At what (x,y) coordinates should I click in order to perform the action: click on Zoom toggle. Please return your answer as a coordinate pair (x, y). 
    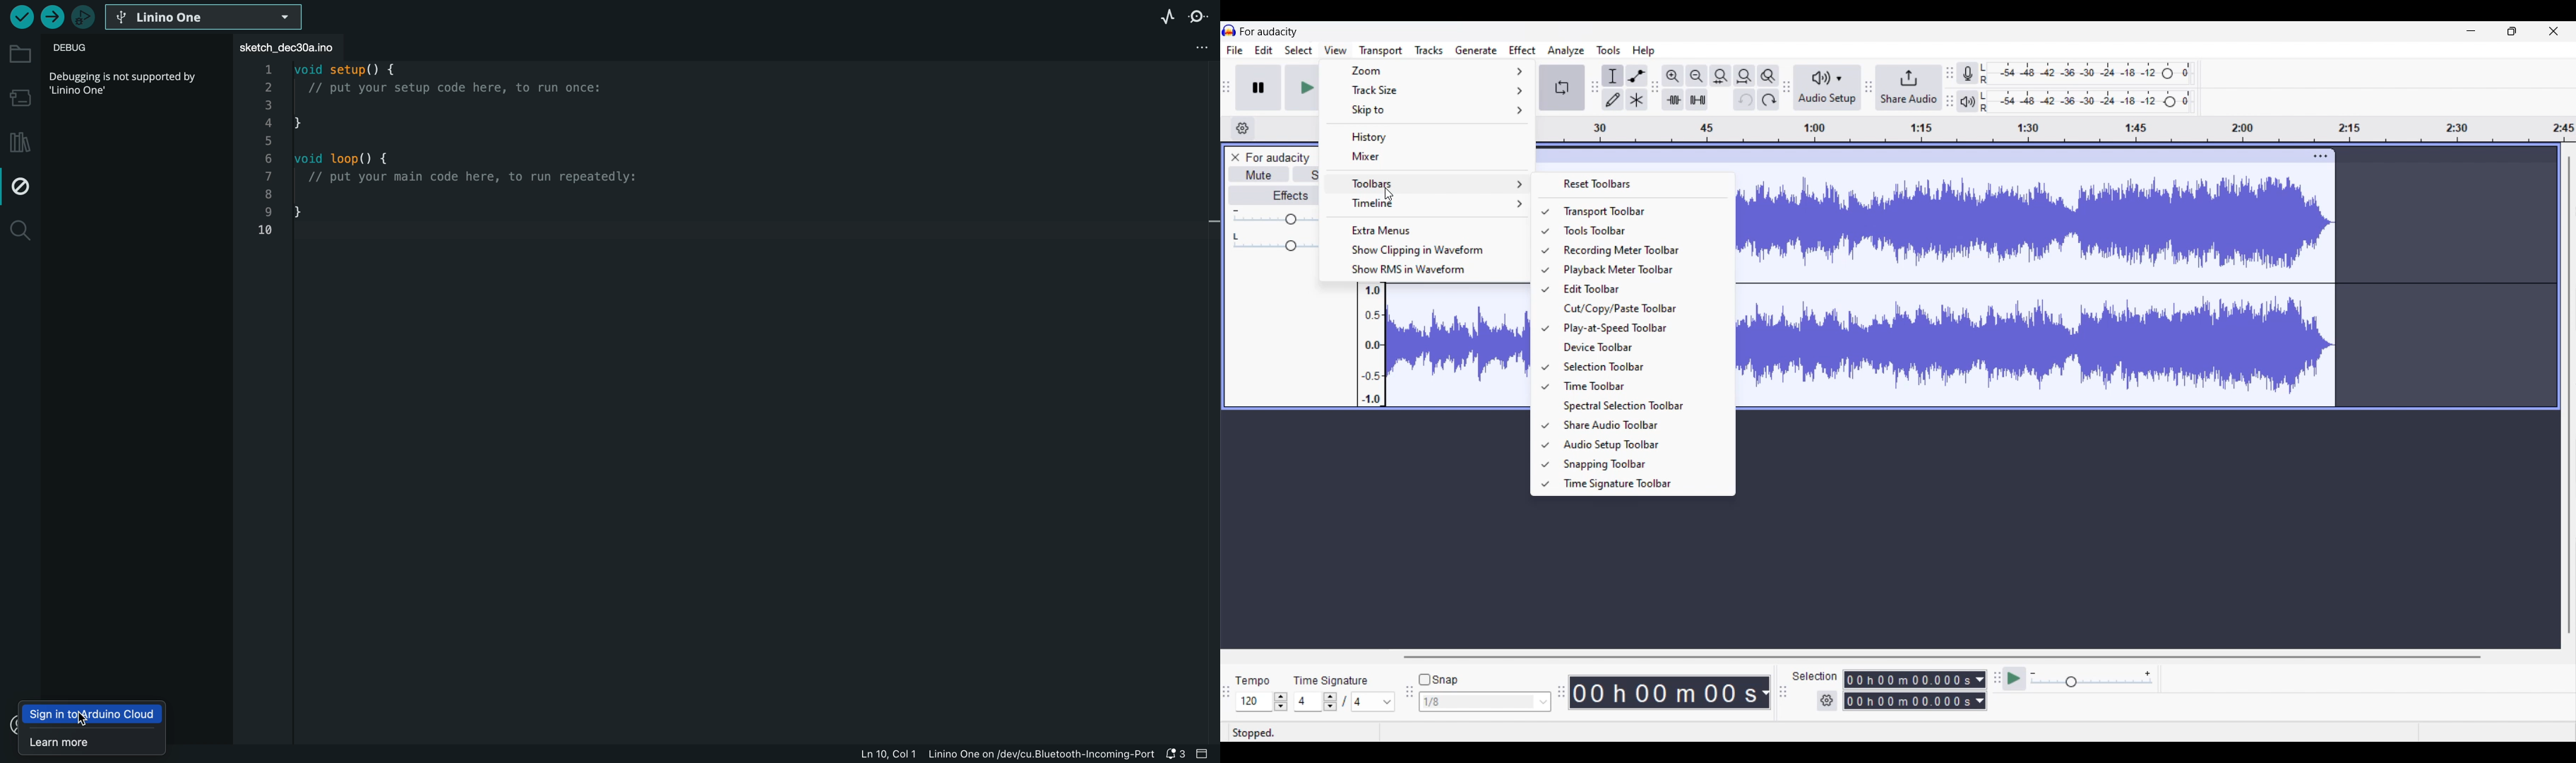
    Looking at the image, I should click on (1768, 76).